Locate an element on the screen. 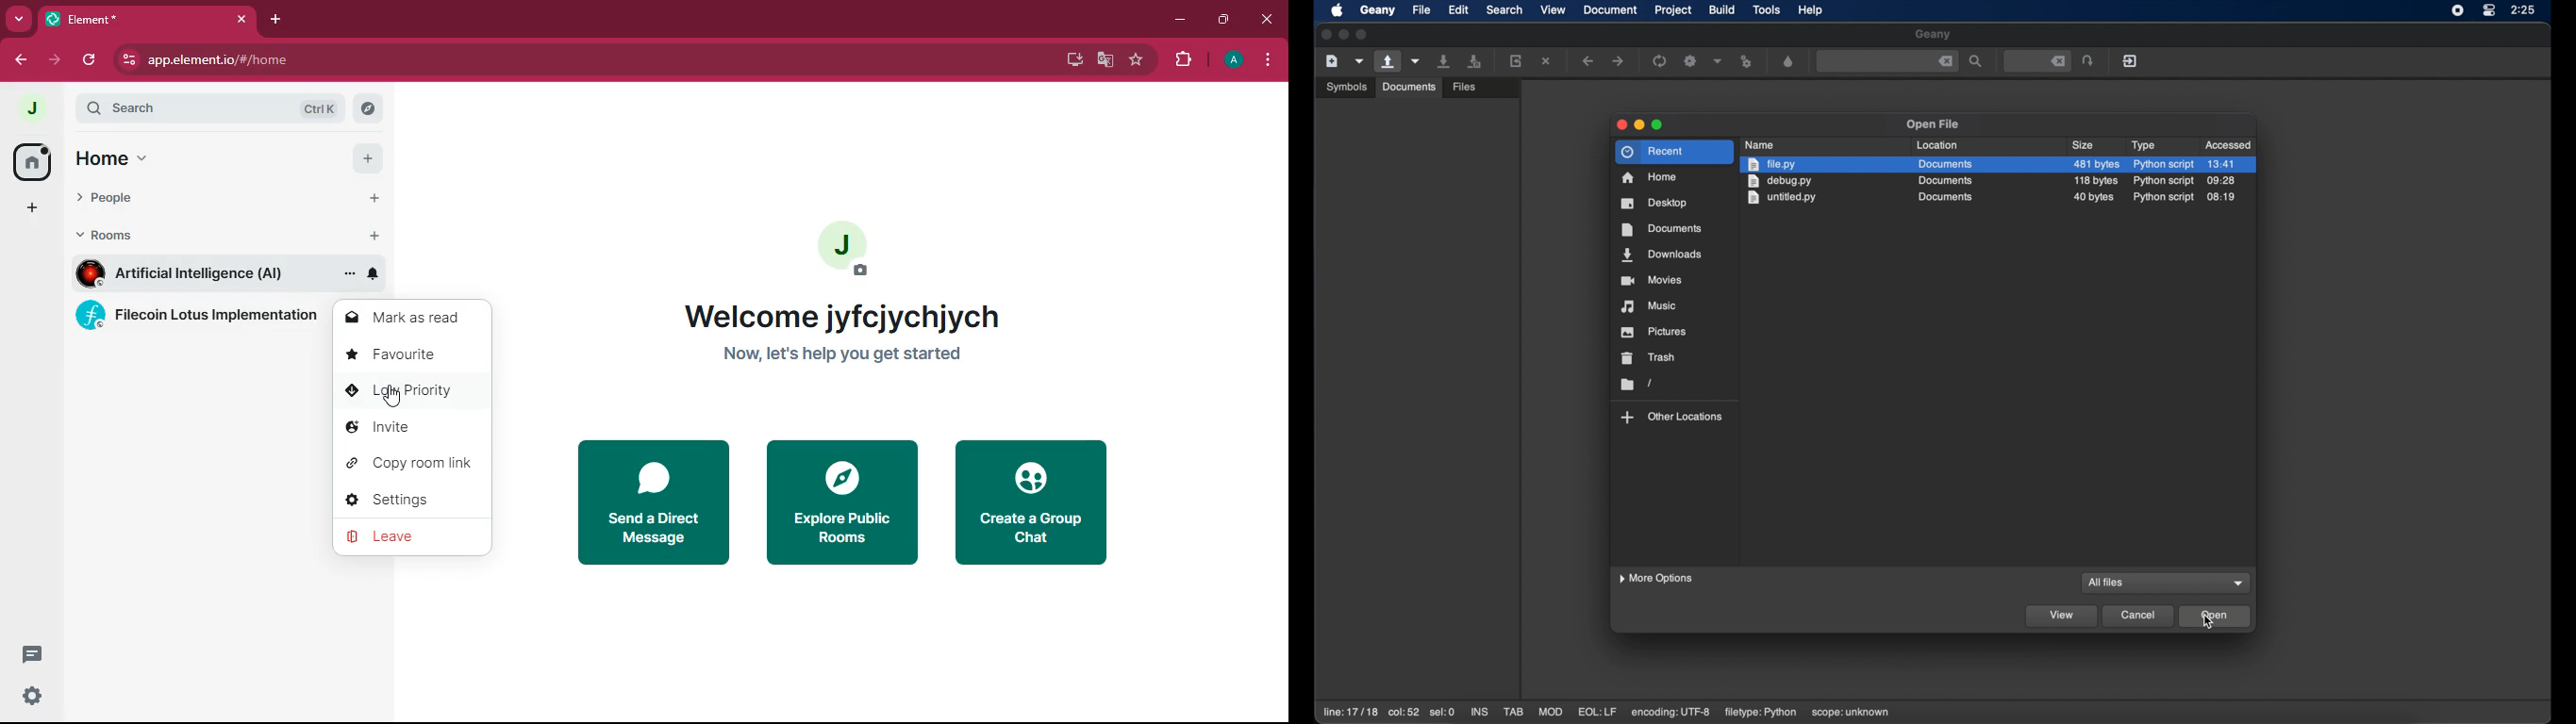 Image resolution: width=2576 pixels, height=728 pixels. size is located at coordinates (2085, 145).